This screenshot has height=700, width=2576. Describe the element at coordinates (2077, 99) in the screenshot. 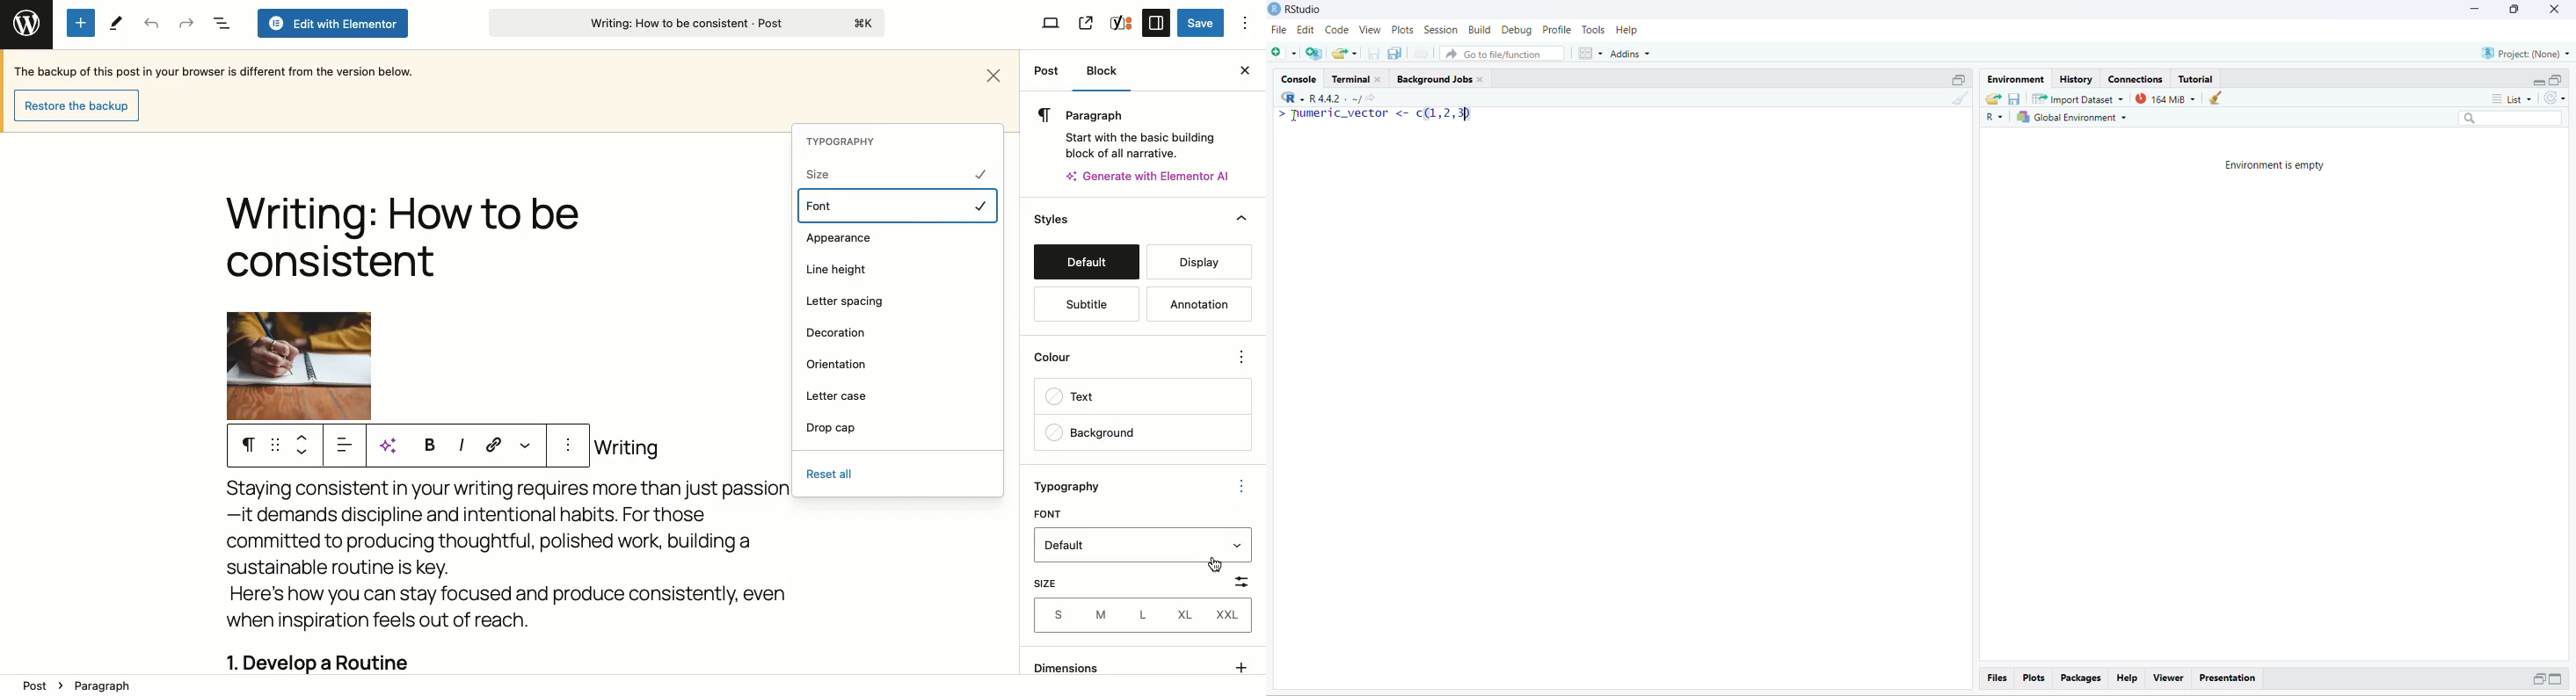

I see `Import Dataset` at that location.